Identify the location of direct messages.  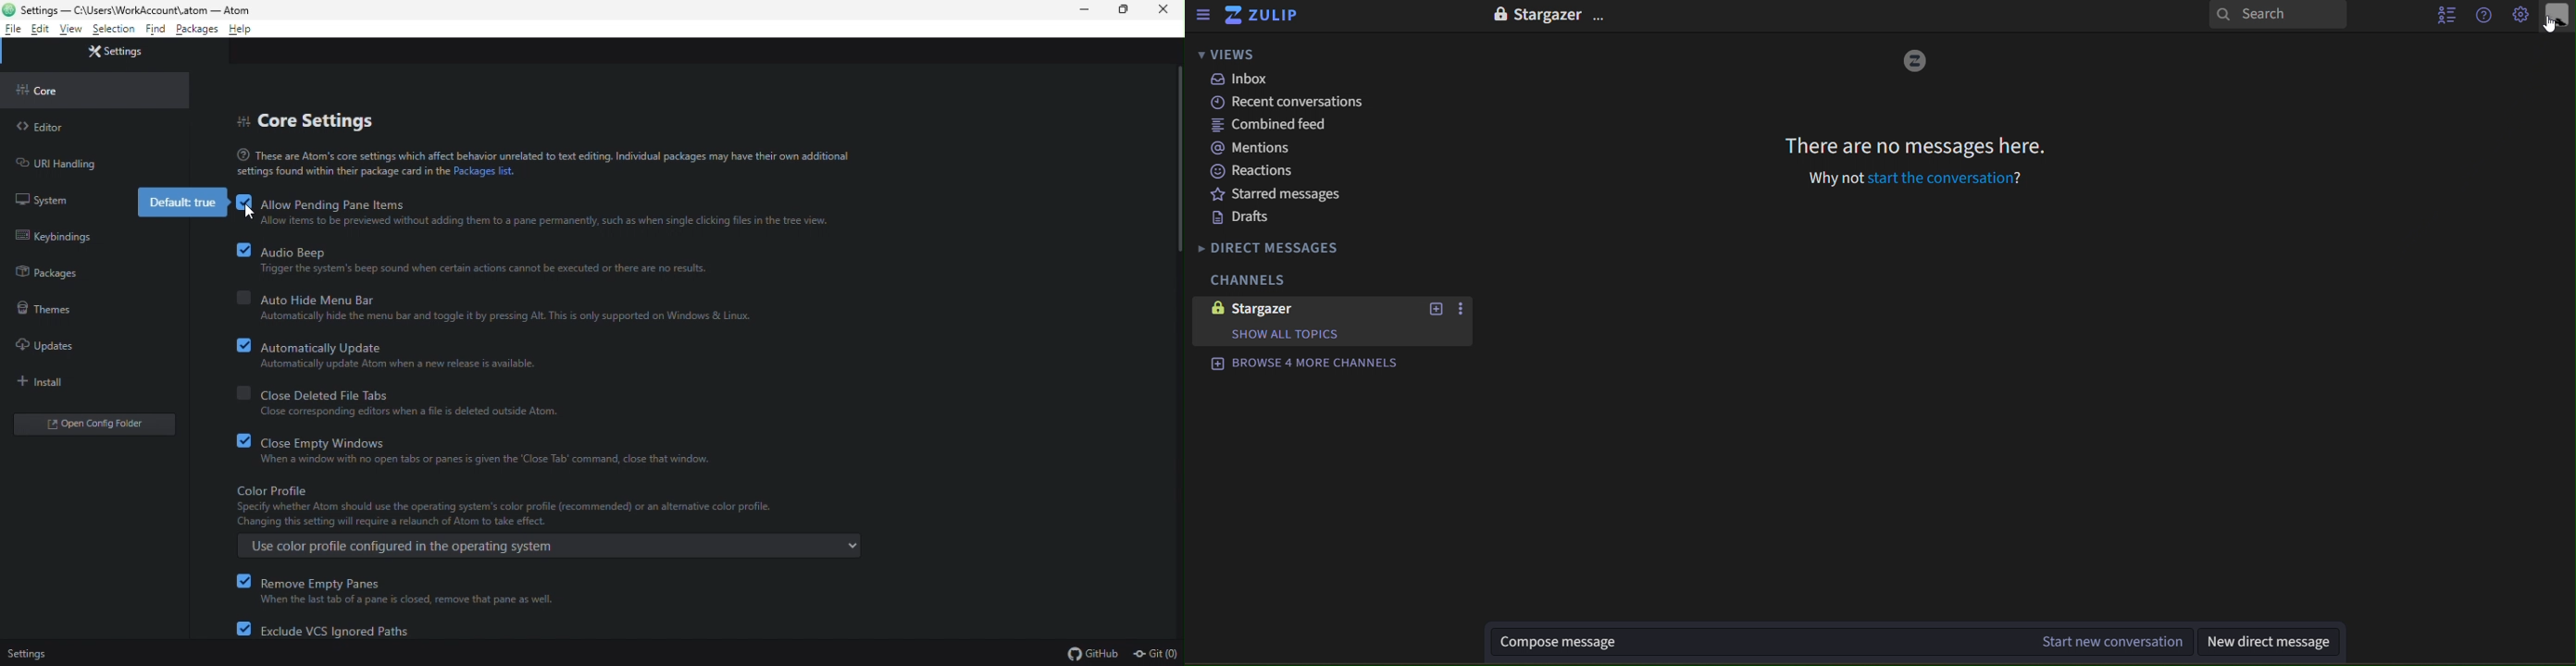
(1299, 245).